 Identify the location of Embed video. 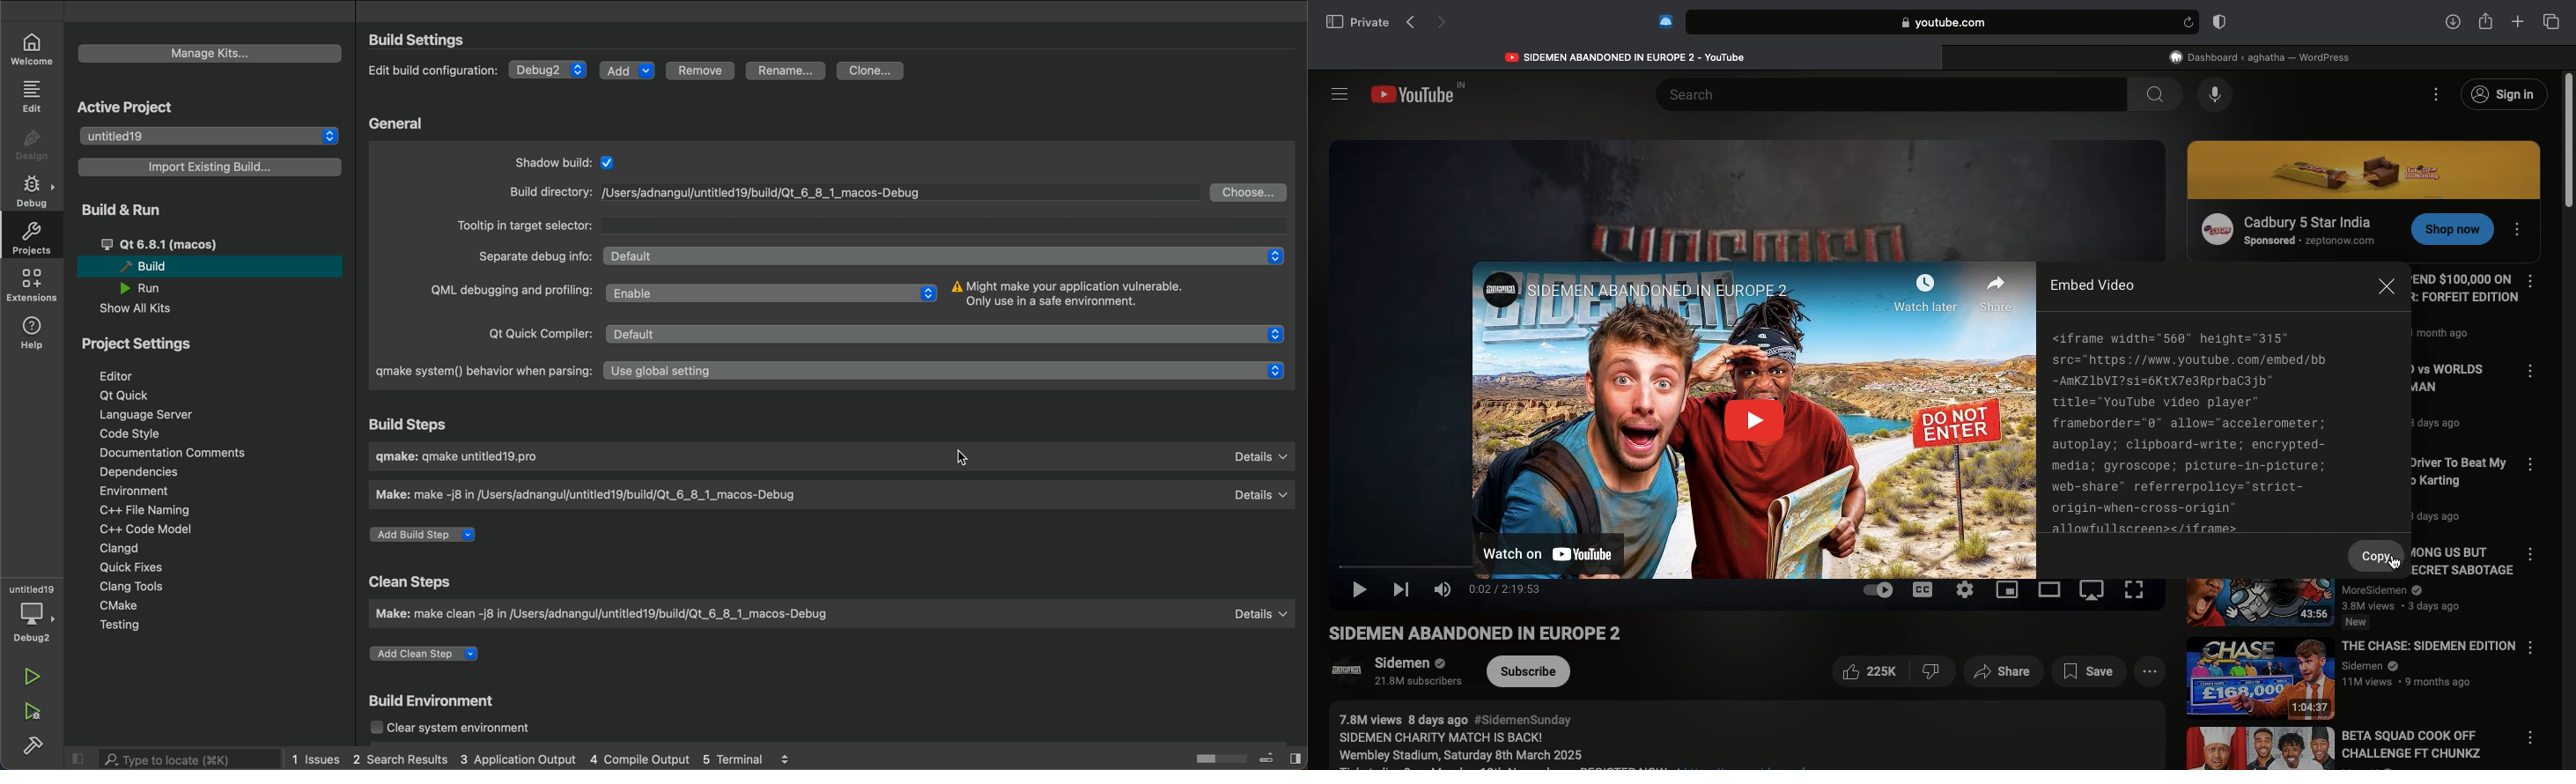
(2090, 285).